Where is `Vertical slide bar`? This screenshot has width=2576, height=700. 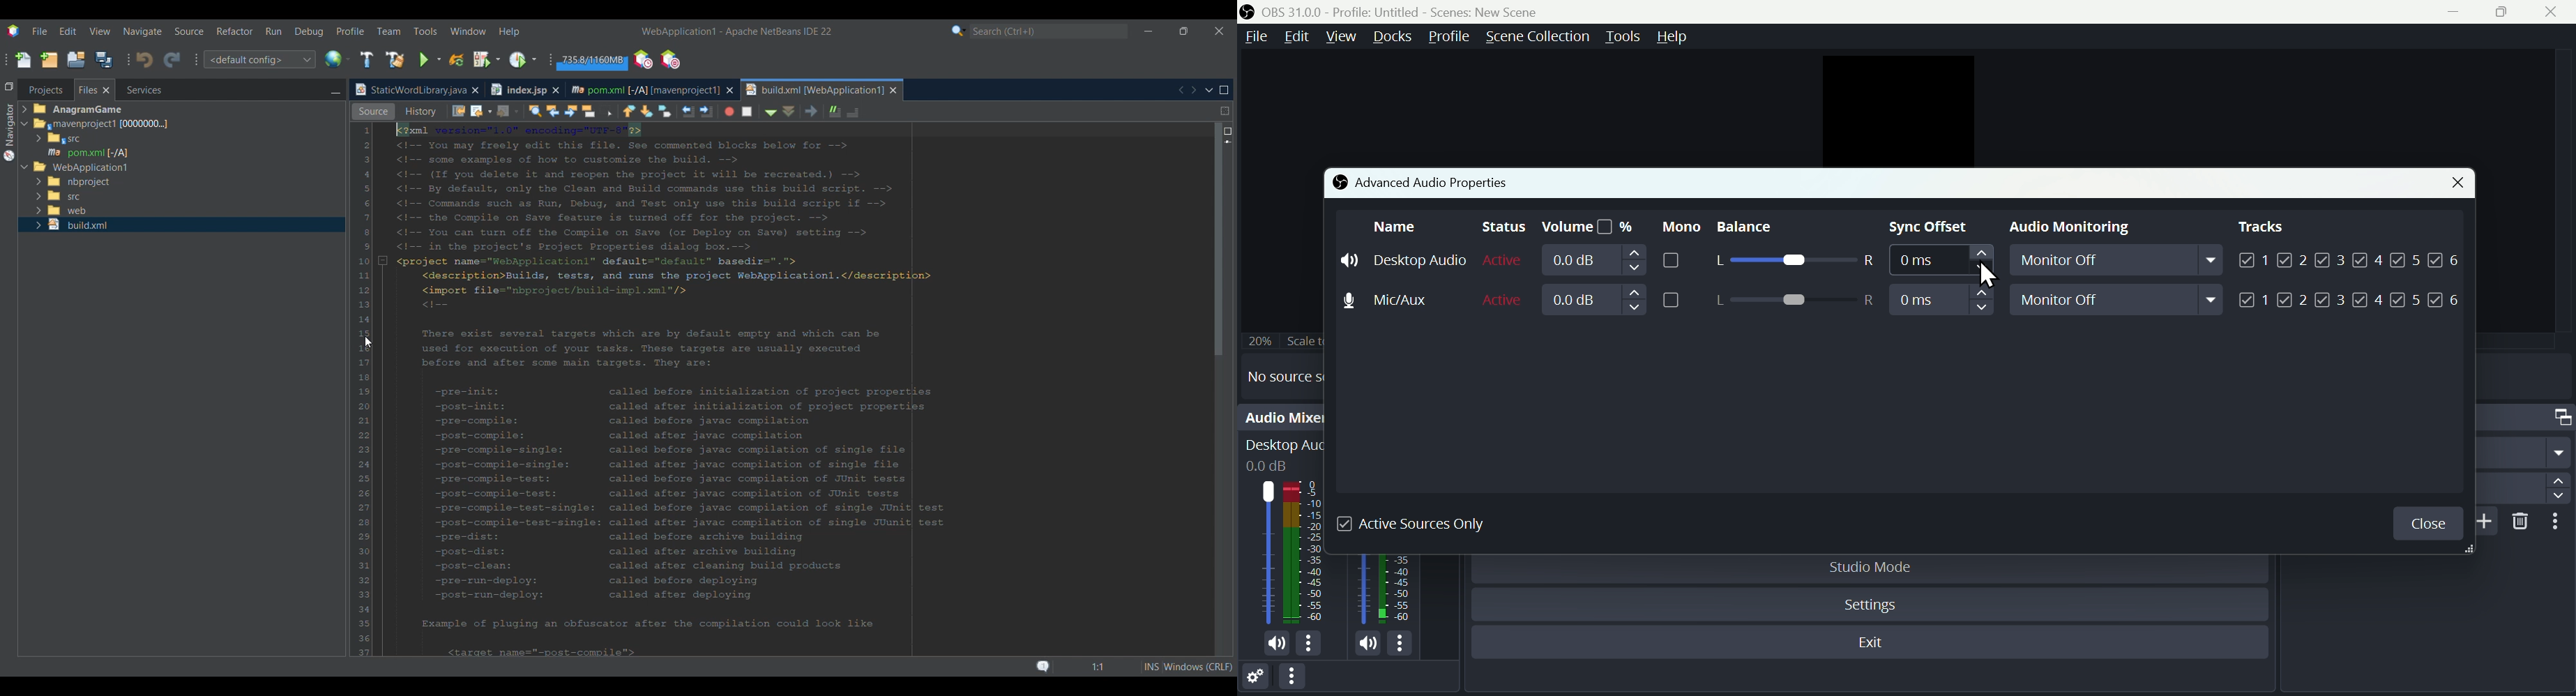 Vertical slide bar is located at coordinates (1220, 392).